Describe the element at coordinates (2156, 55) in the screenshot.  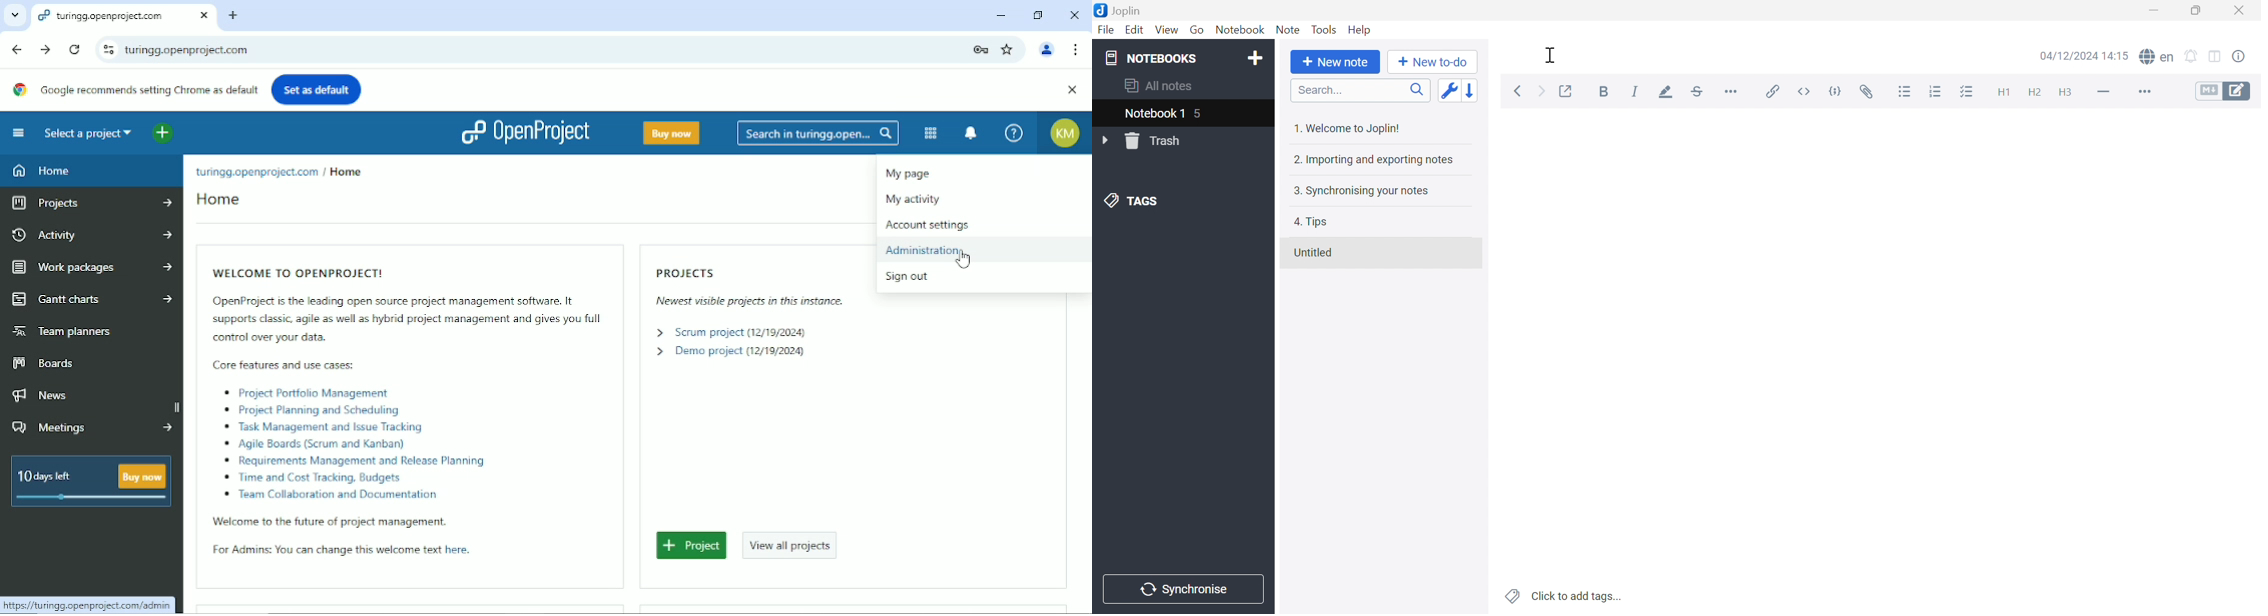
I see `Spell checker` at that location.